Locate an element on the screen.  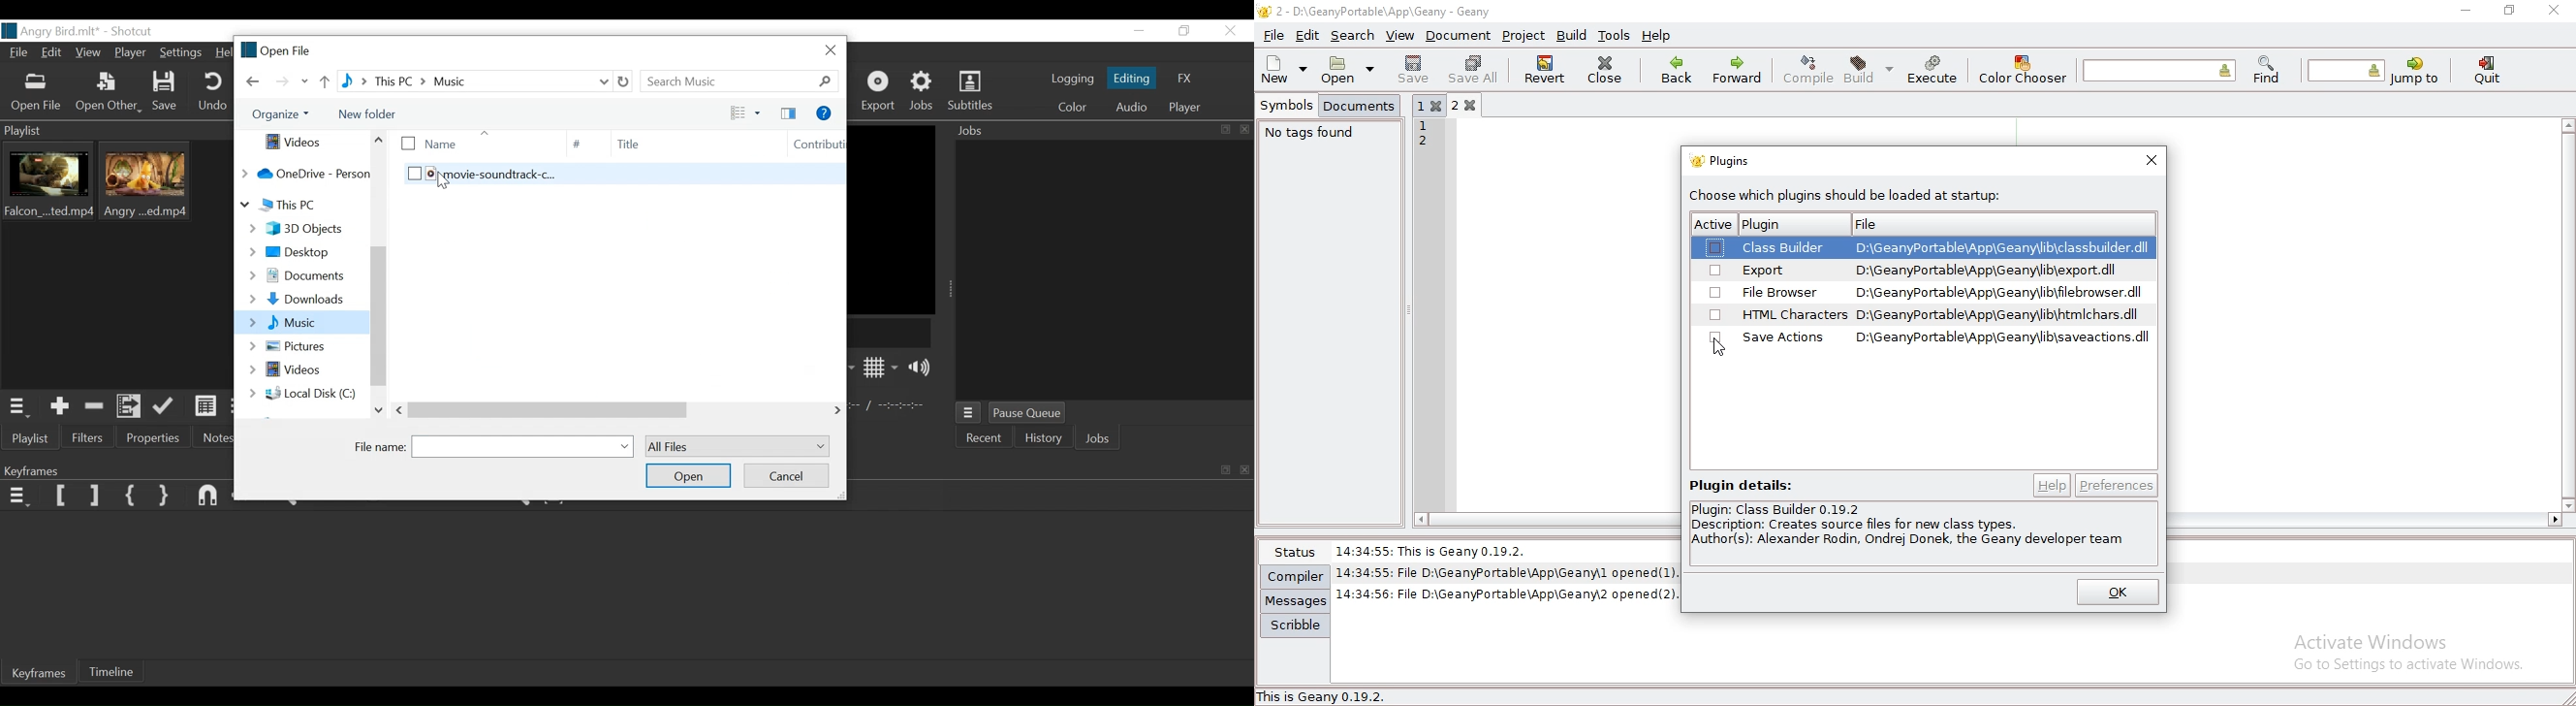
Keyframe menu is located at coordinates (17, 497).